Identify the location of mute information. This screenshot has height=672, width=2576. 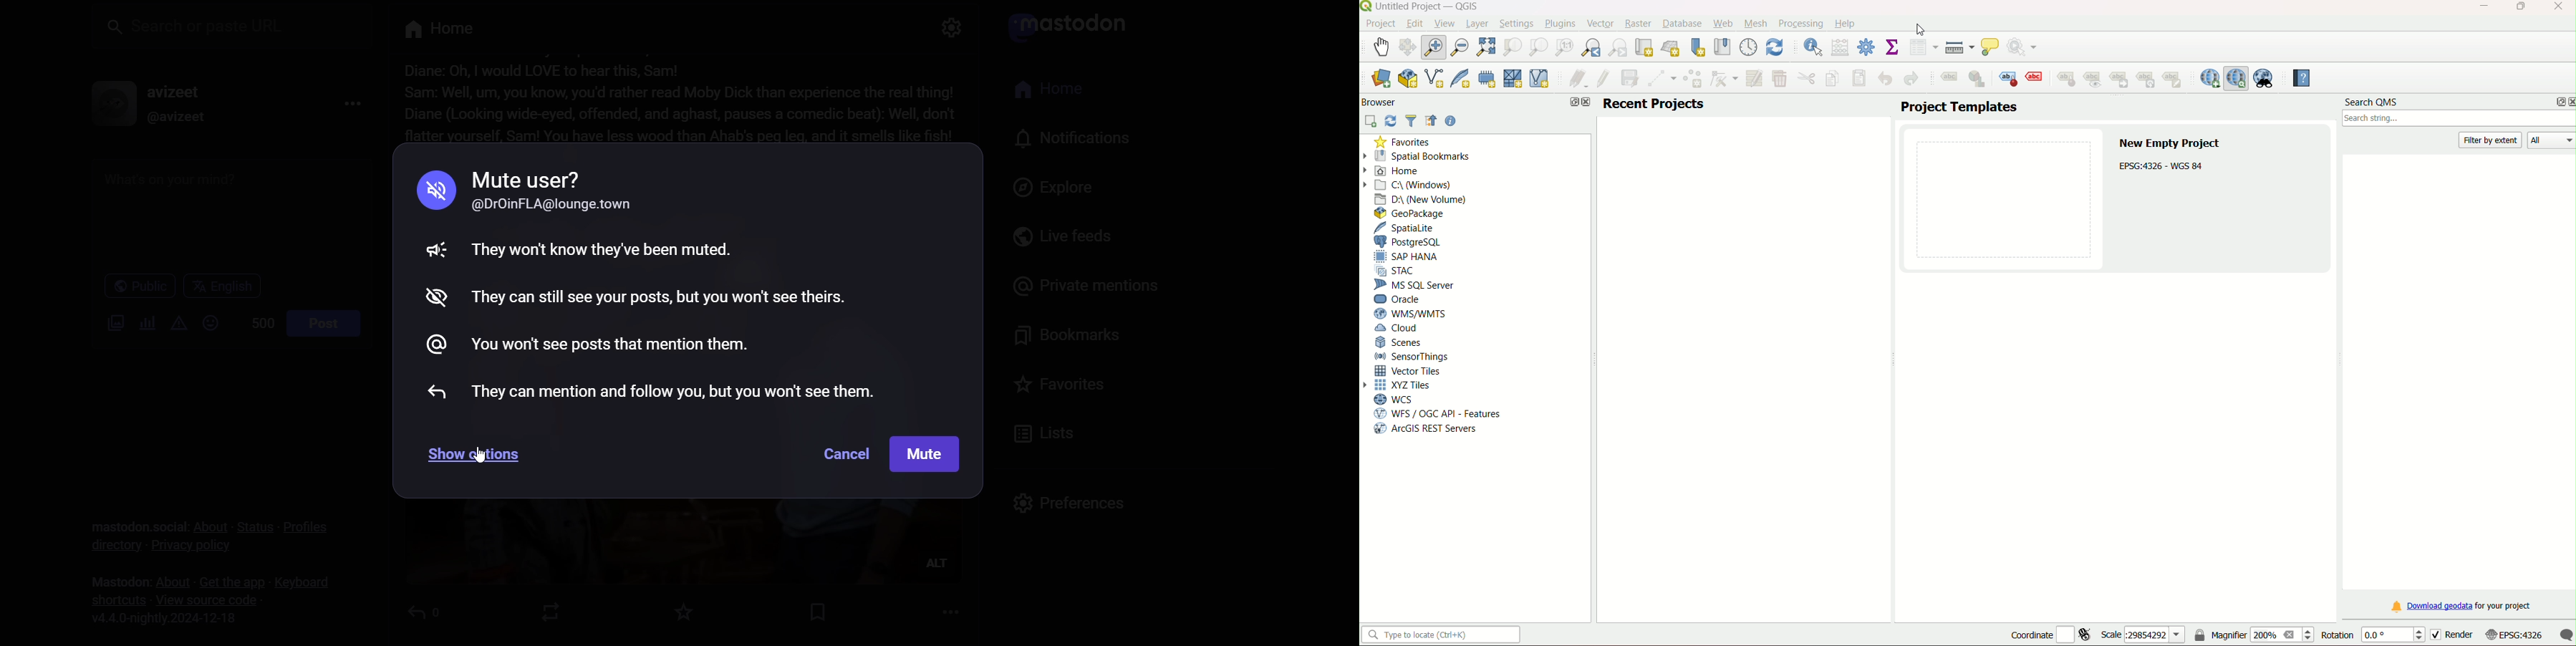
(663, 280).